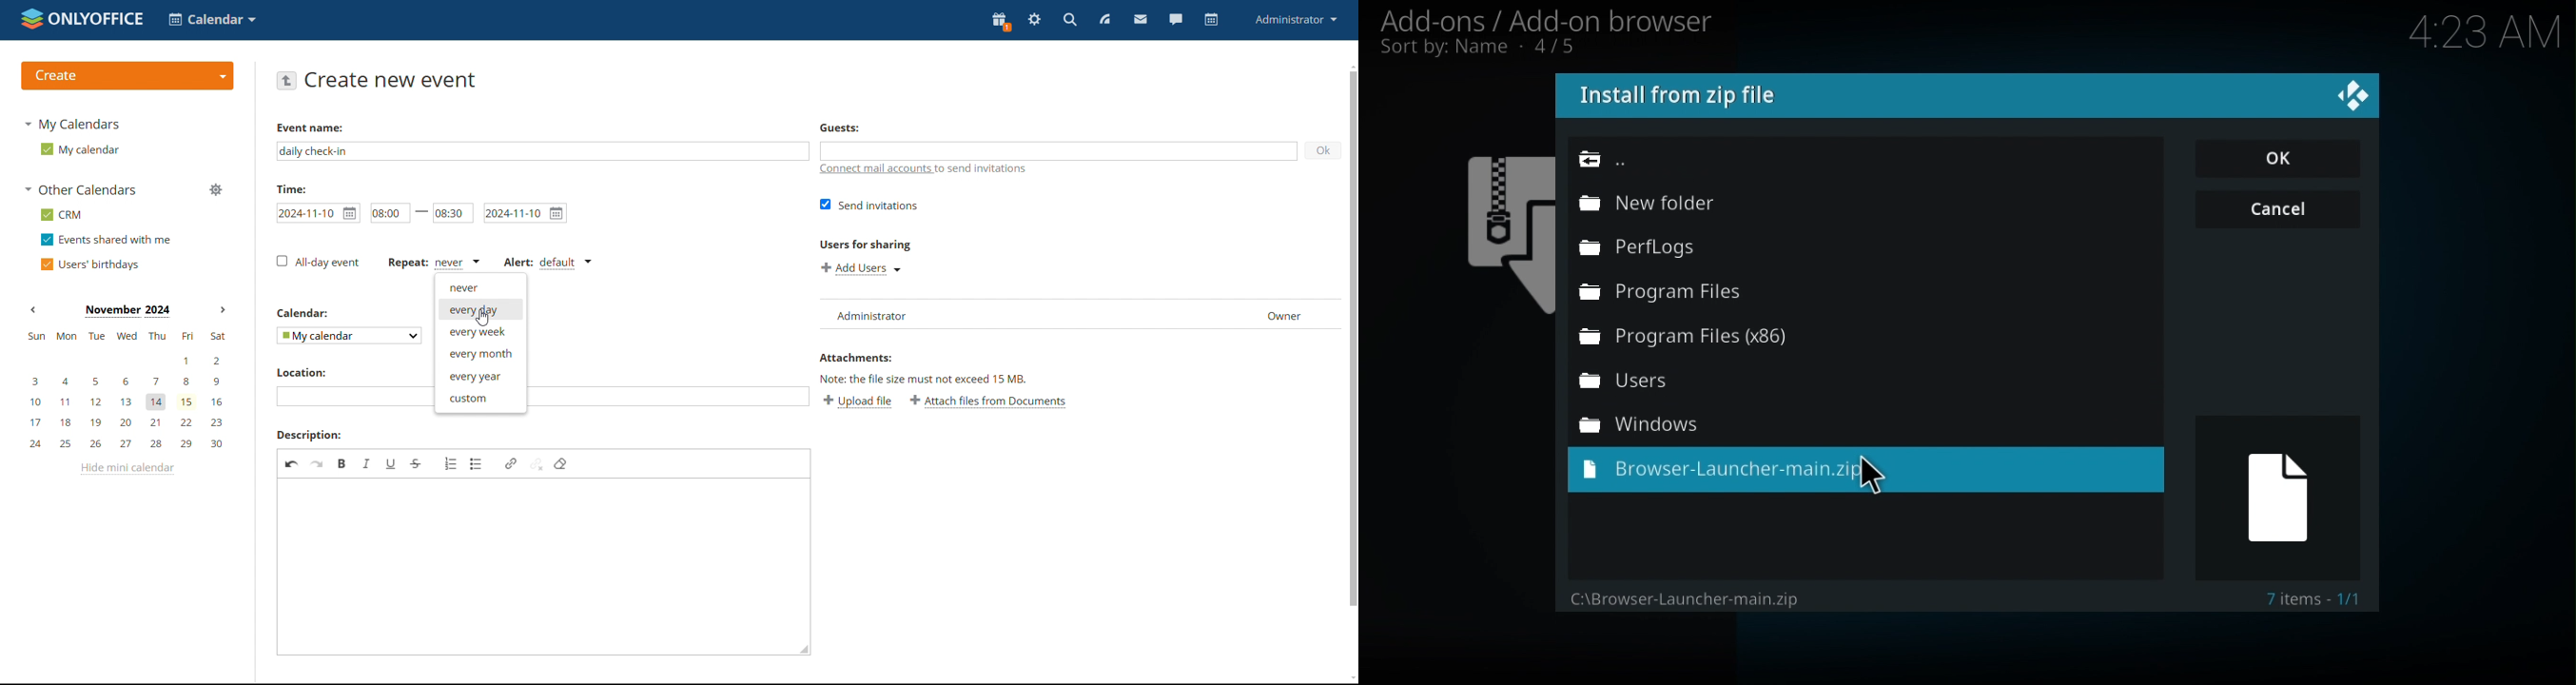  Describe the element at coordinates (481, 377) in the screenshot. I see `every year` at that location.